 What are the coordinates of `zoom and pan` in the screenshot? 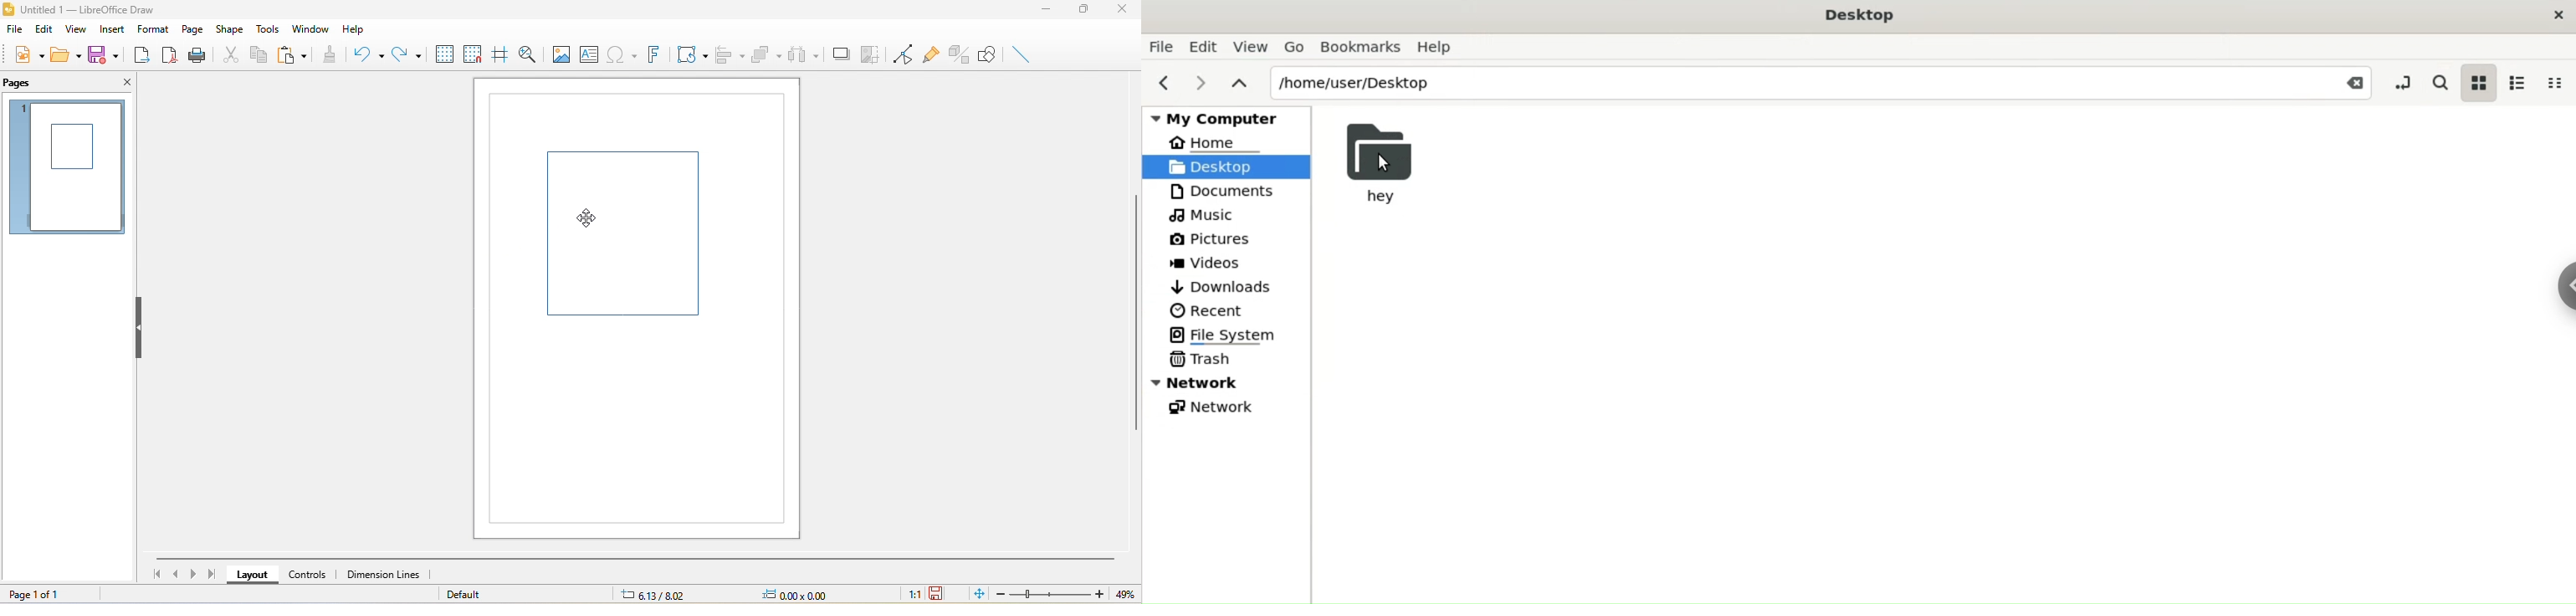 It's located at (531, 54).